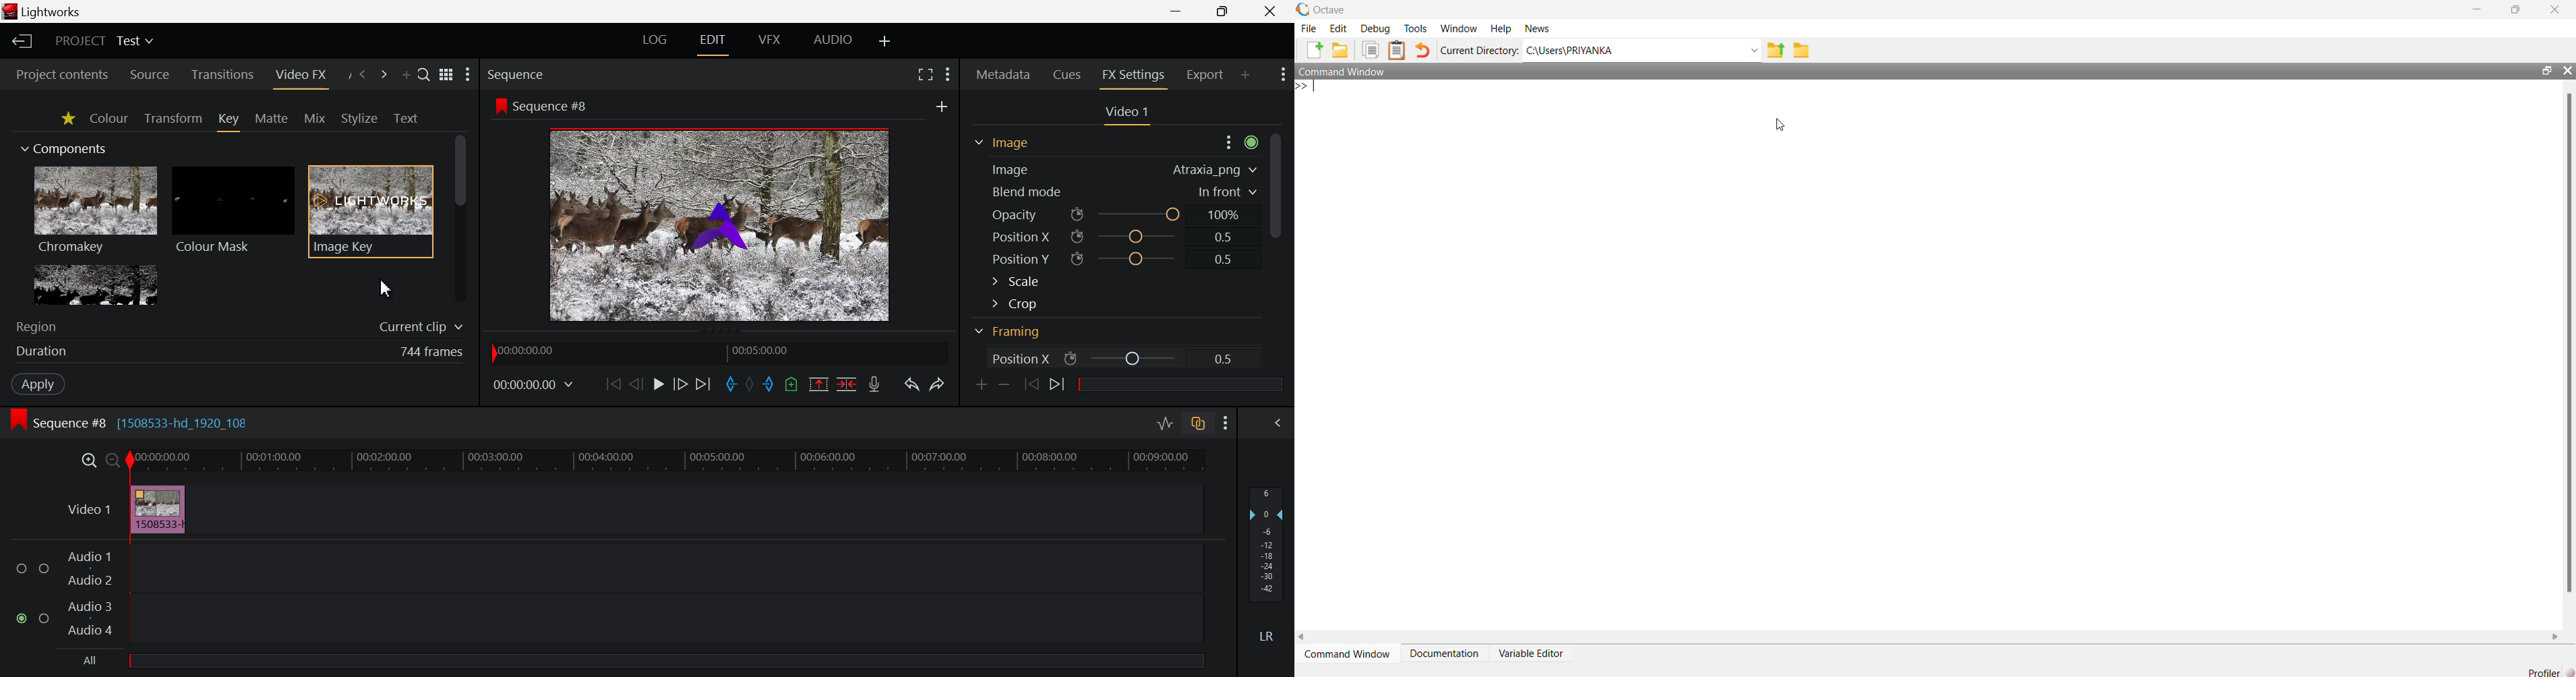 This screenshot has width=2576, height=700. Describe the element at coordinates (109, 119) in the screenshot. I see `Colour` at that location.